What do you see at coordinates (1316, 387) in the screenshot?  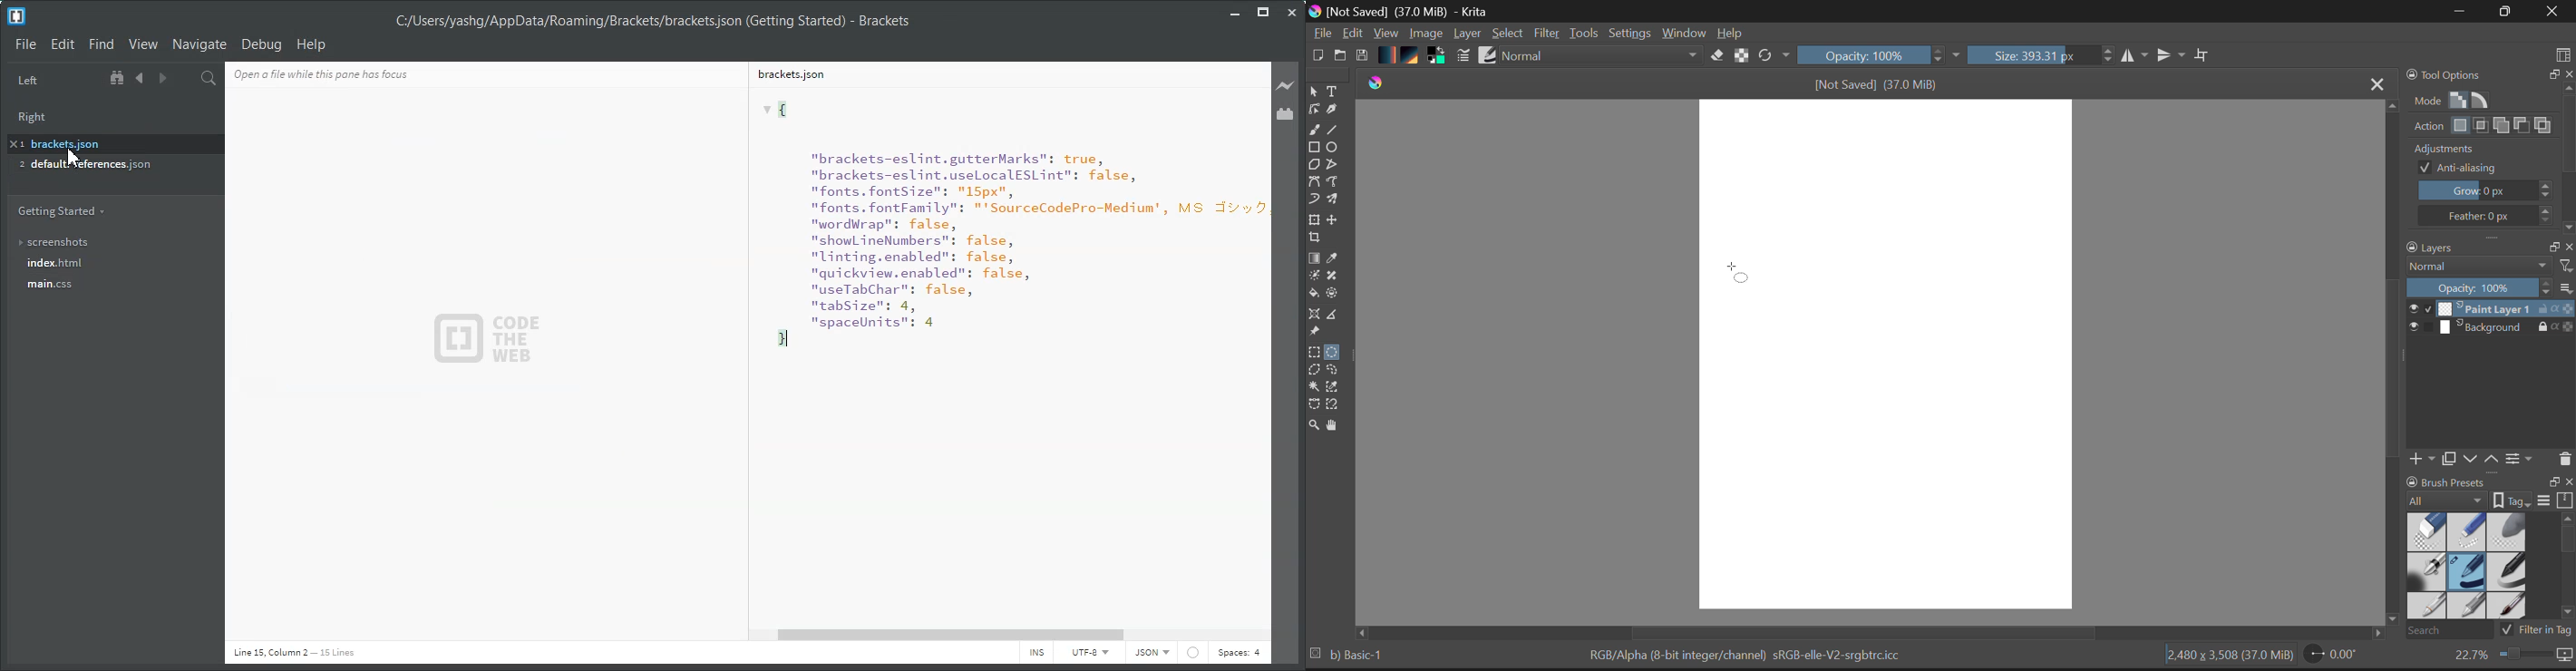 I see `Continuous Selection` at bounding box center [1316, 387].